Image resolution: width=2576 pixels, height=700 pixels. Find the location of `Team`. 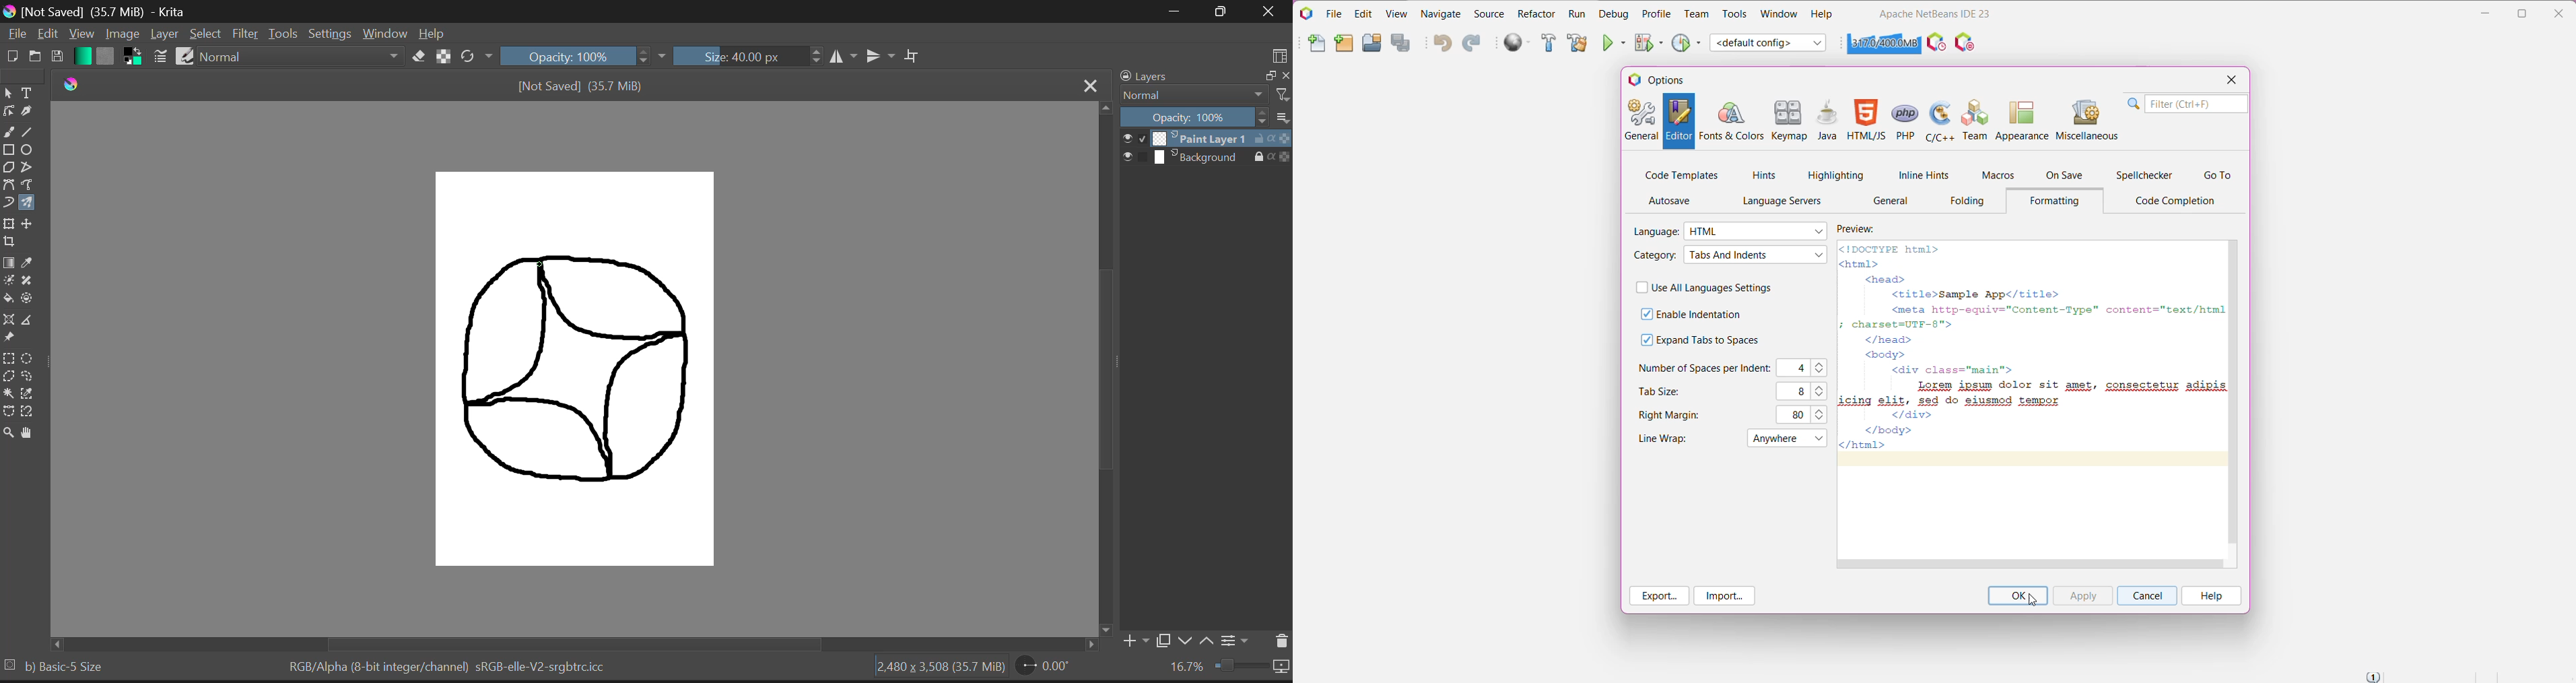

Team is located at coordinates (1973, 119).